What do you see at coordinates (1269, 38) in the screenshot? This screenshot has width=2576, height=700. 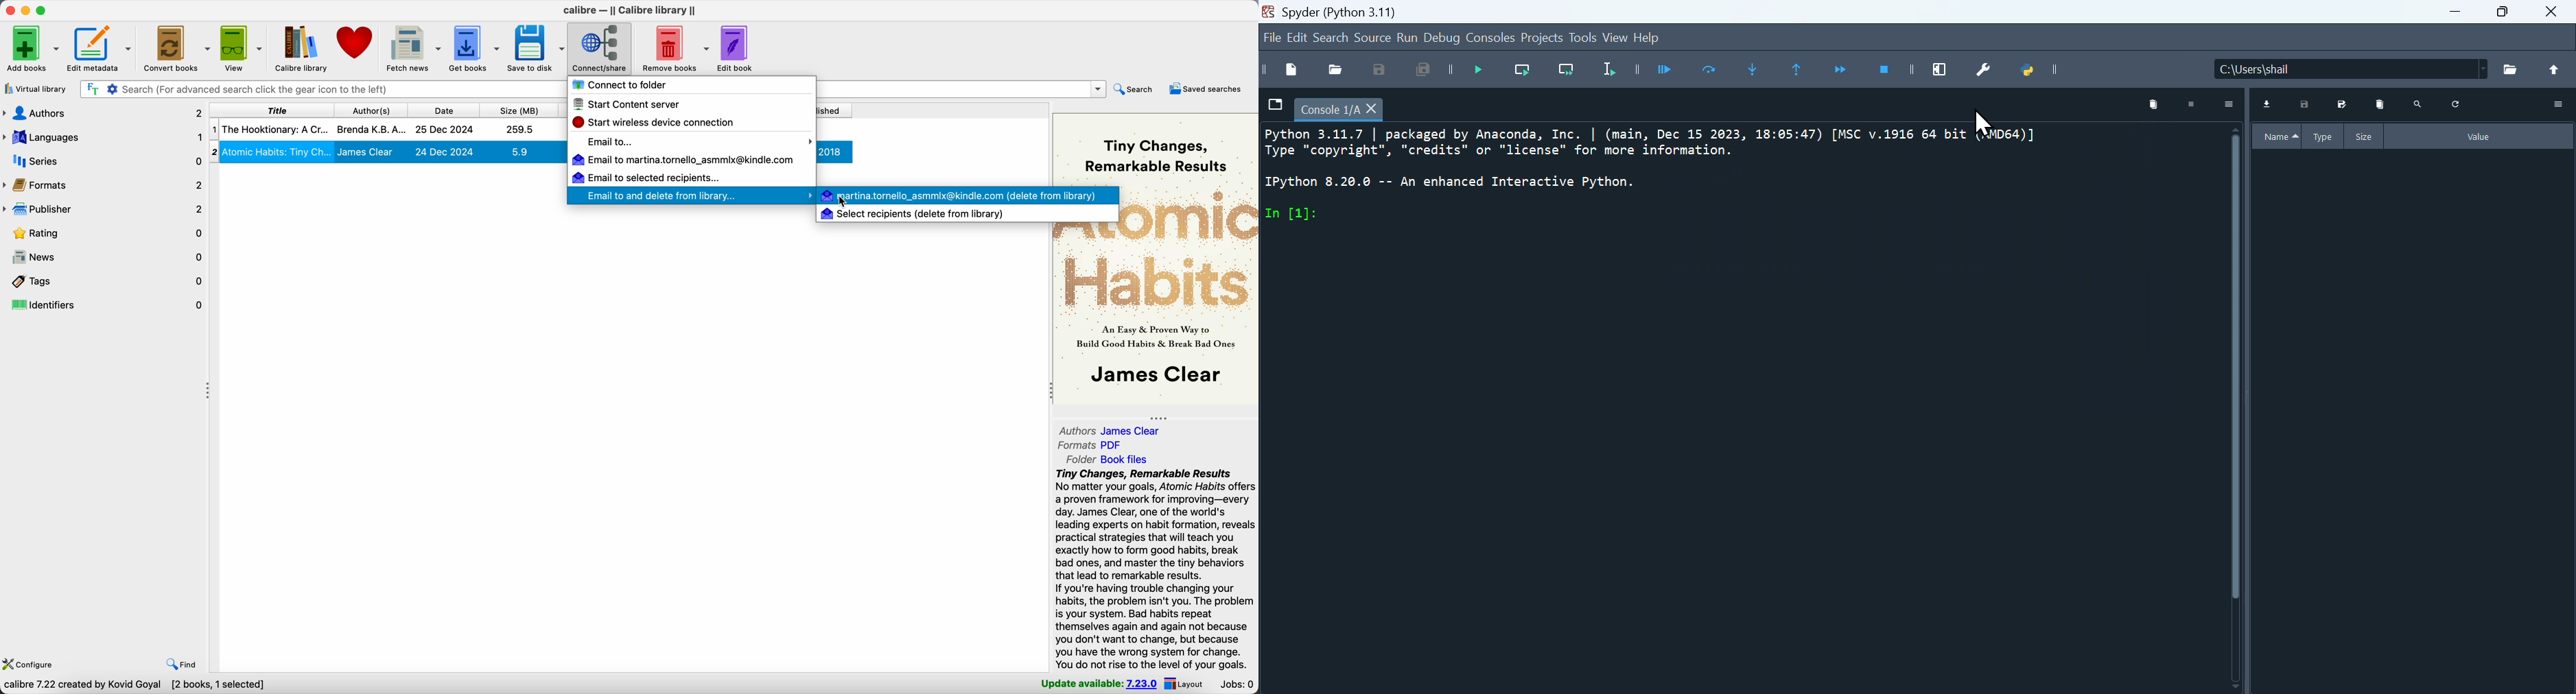 I see `` at bounding box center [1269, 38].